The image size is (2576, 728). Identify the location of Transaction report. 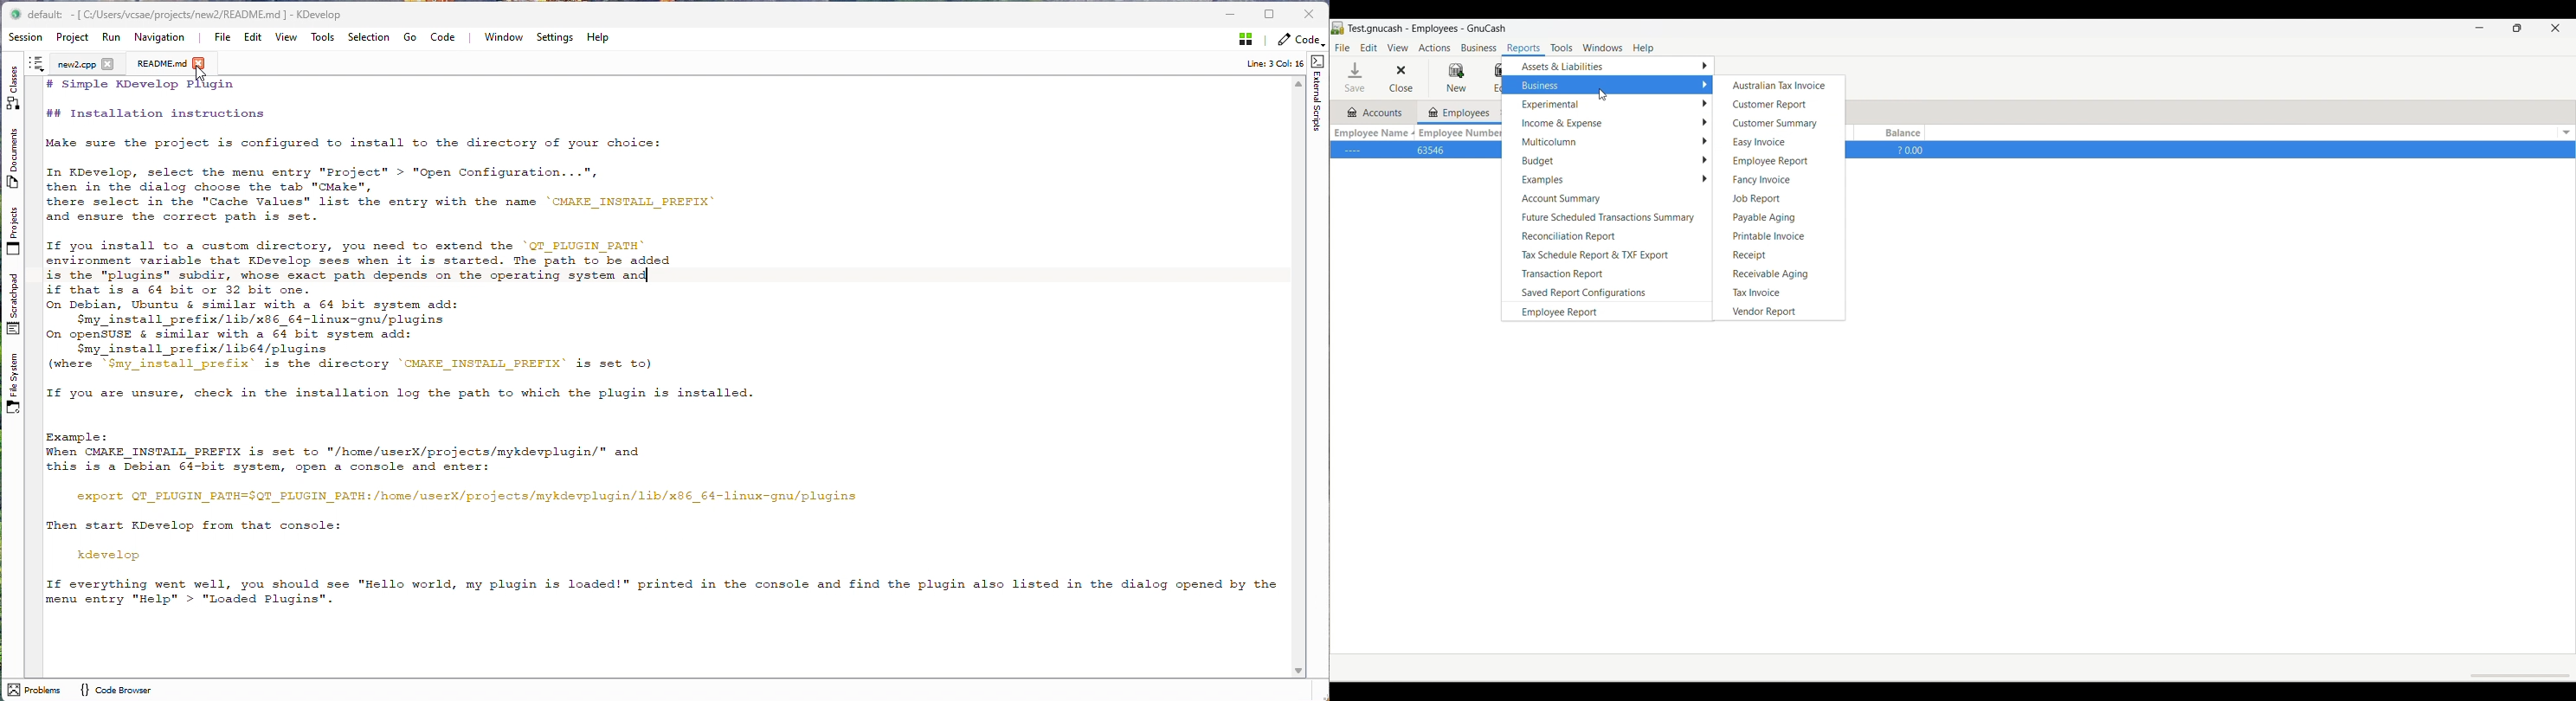
(1607, 273).